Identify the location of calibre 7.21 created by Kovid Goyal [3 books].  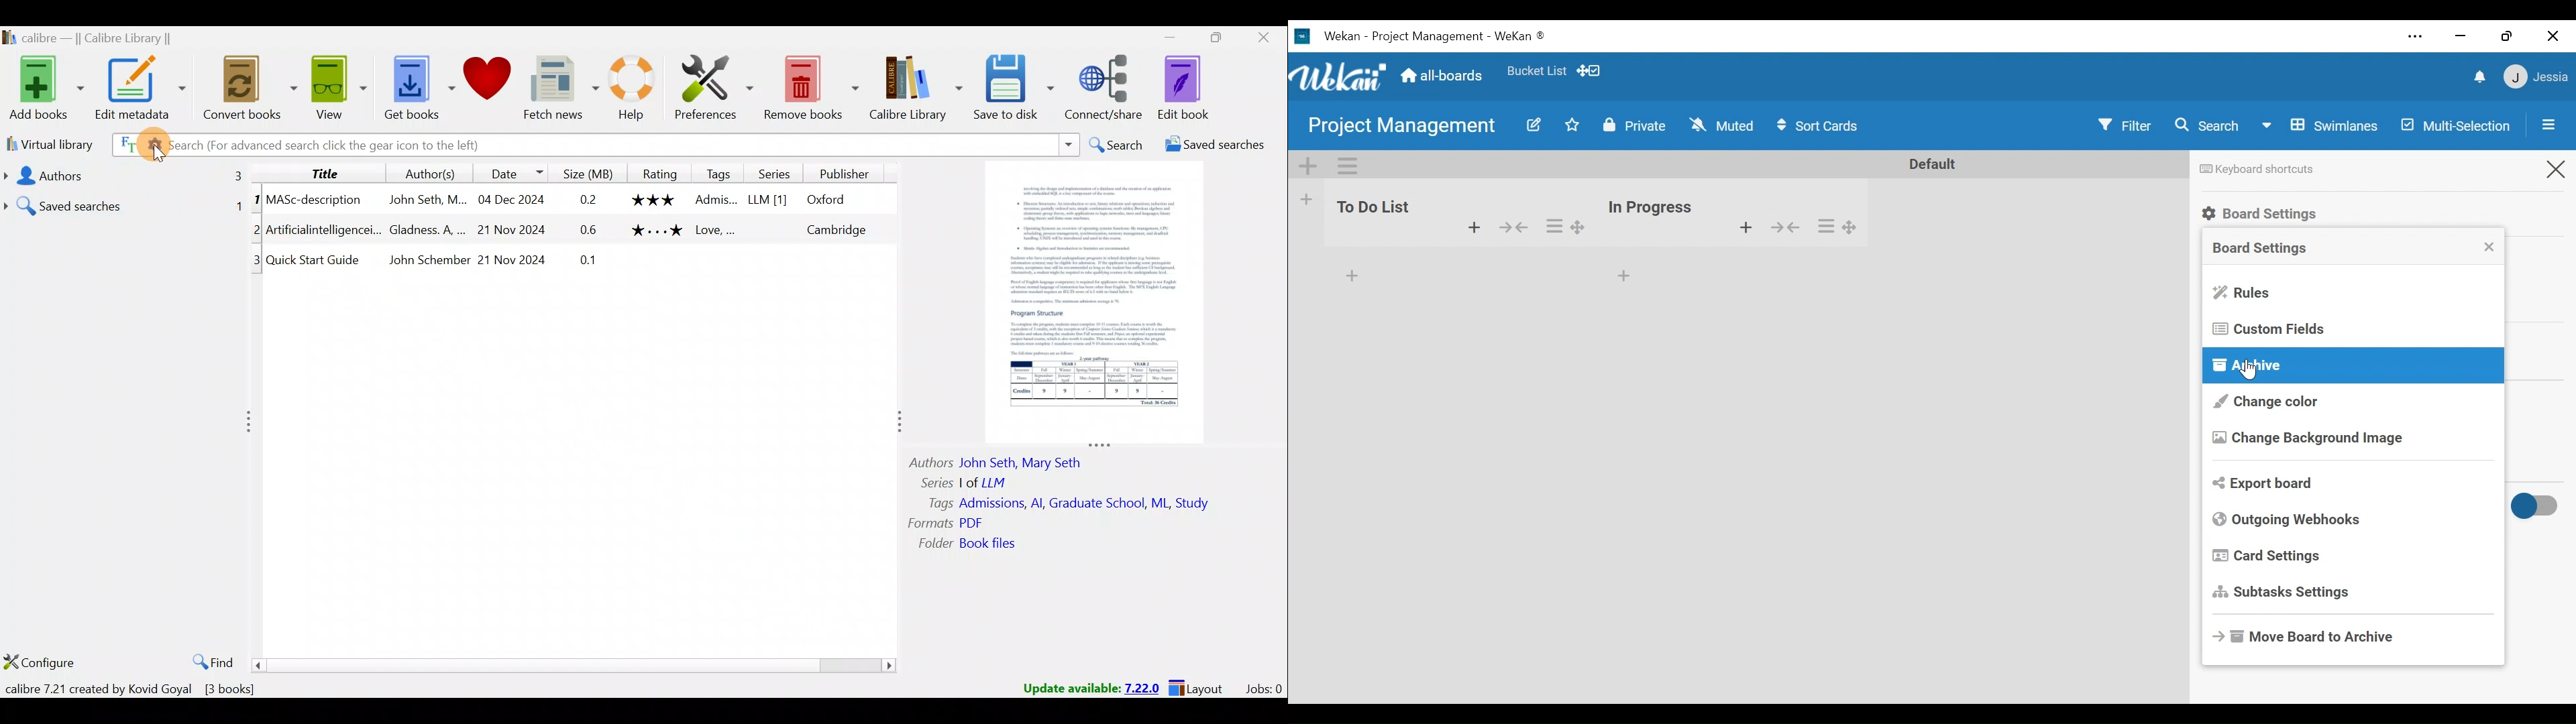
(133, 689).